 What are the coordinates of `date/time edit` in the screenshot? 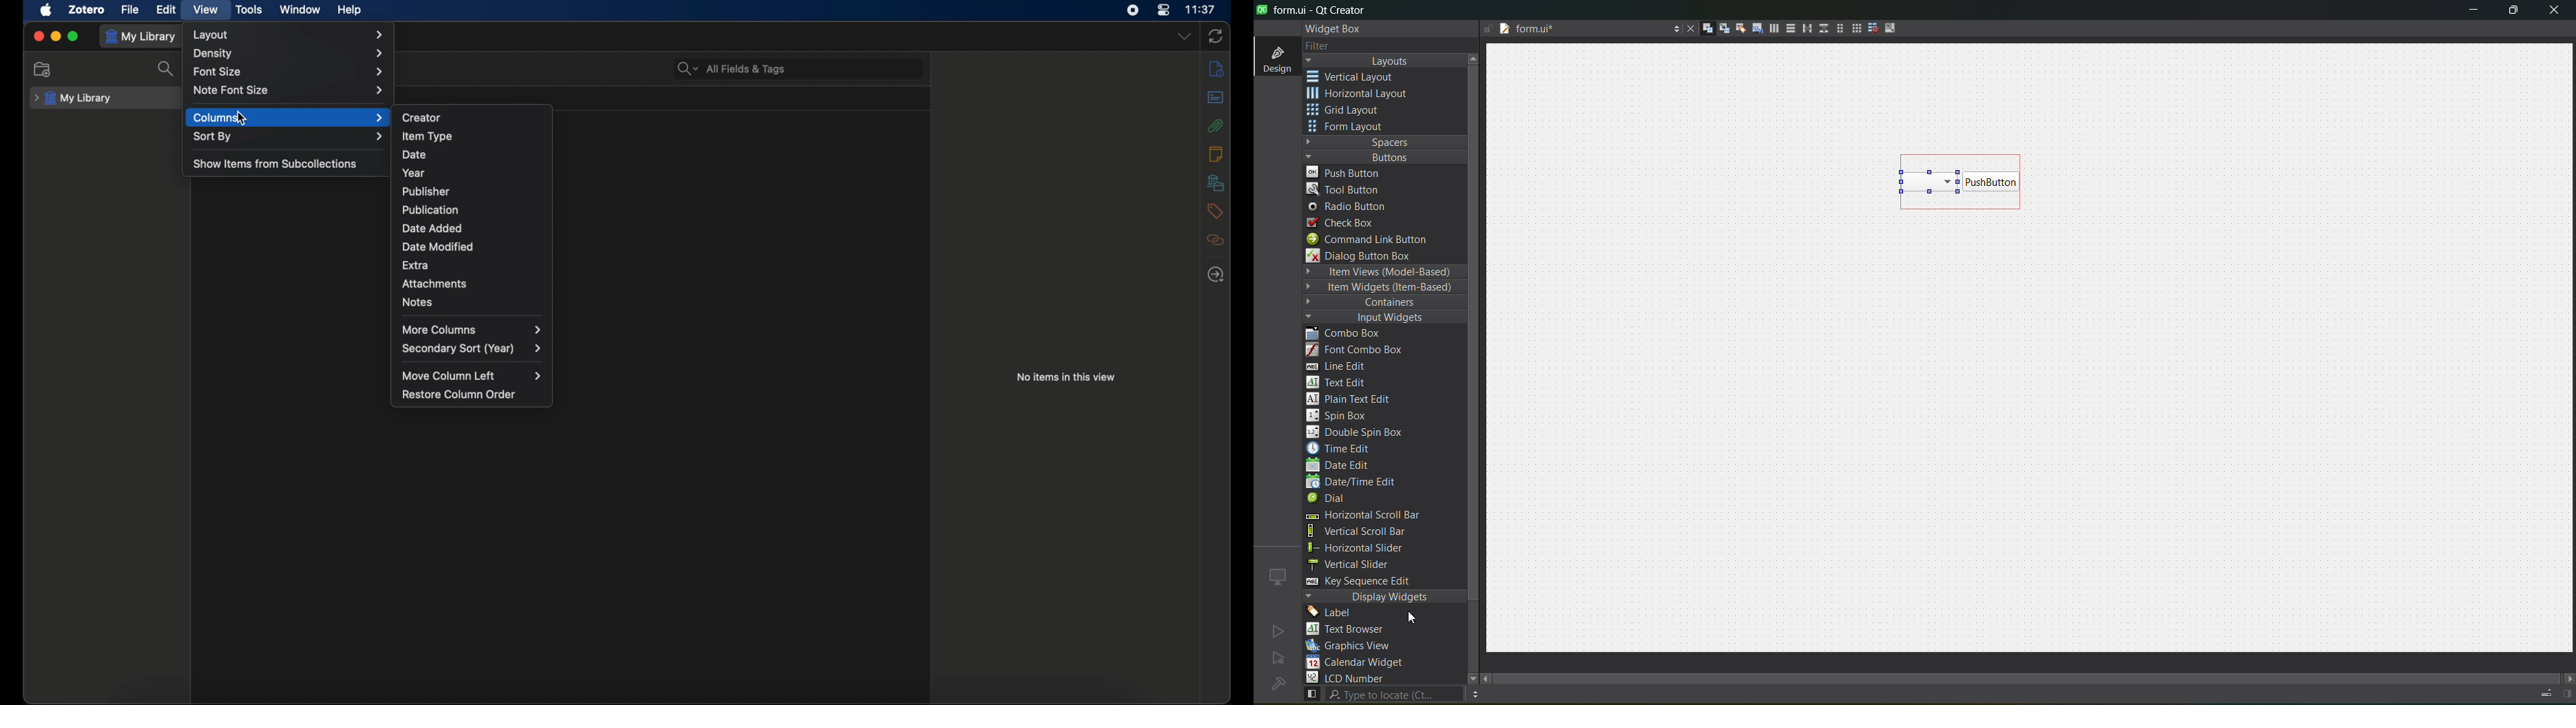 It's located at (1364, 483).